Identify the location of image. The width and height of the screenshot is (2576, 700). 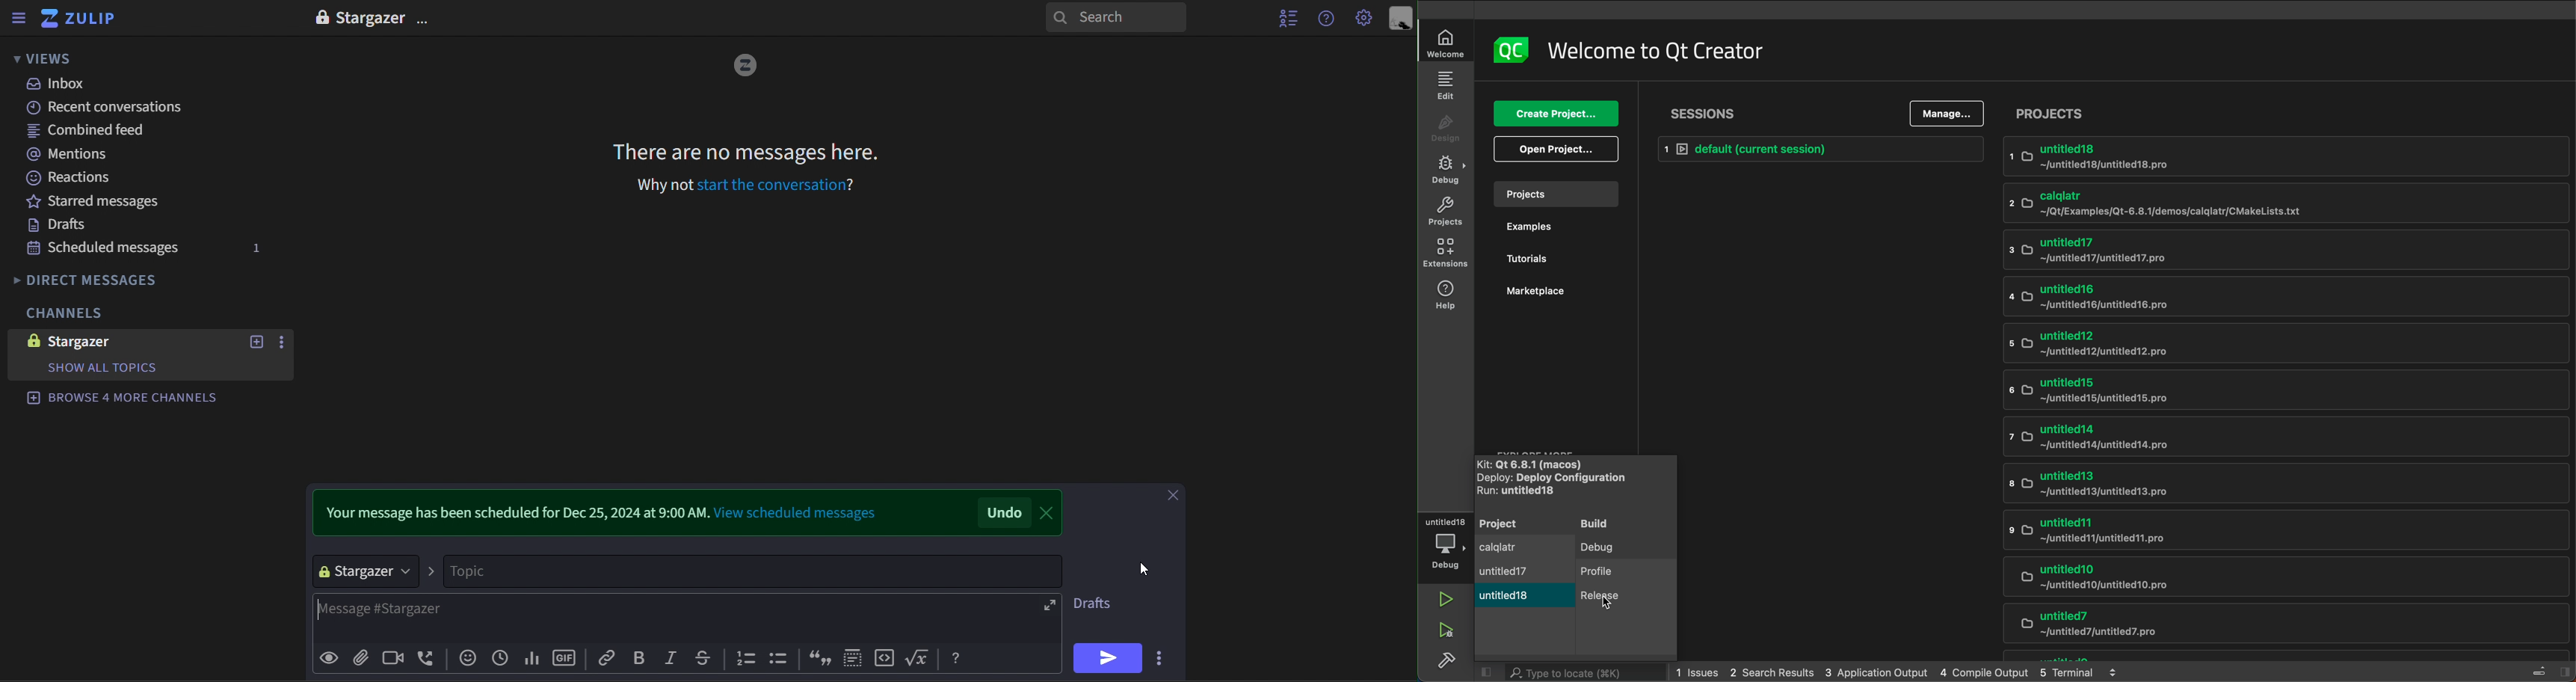
(745, 66).